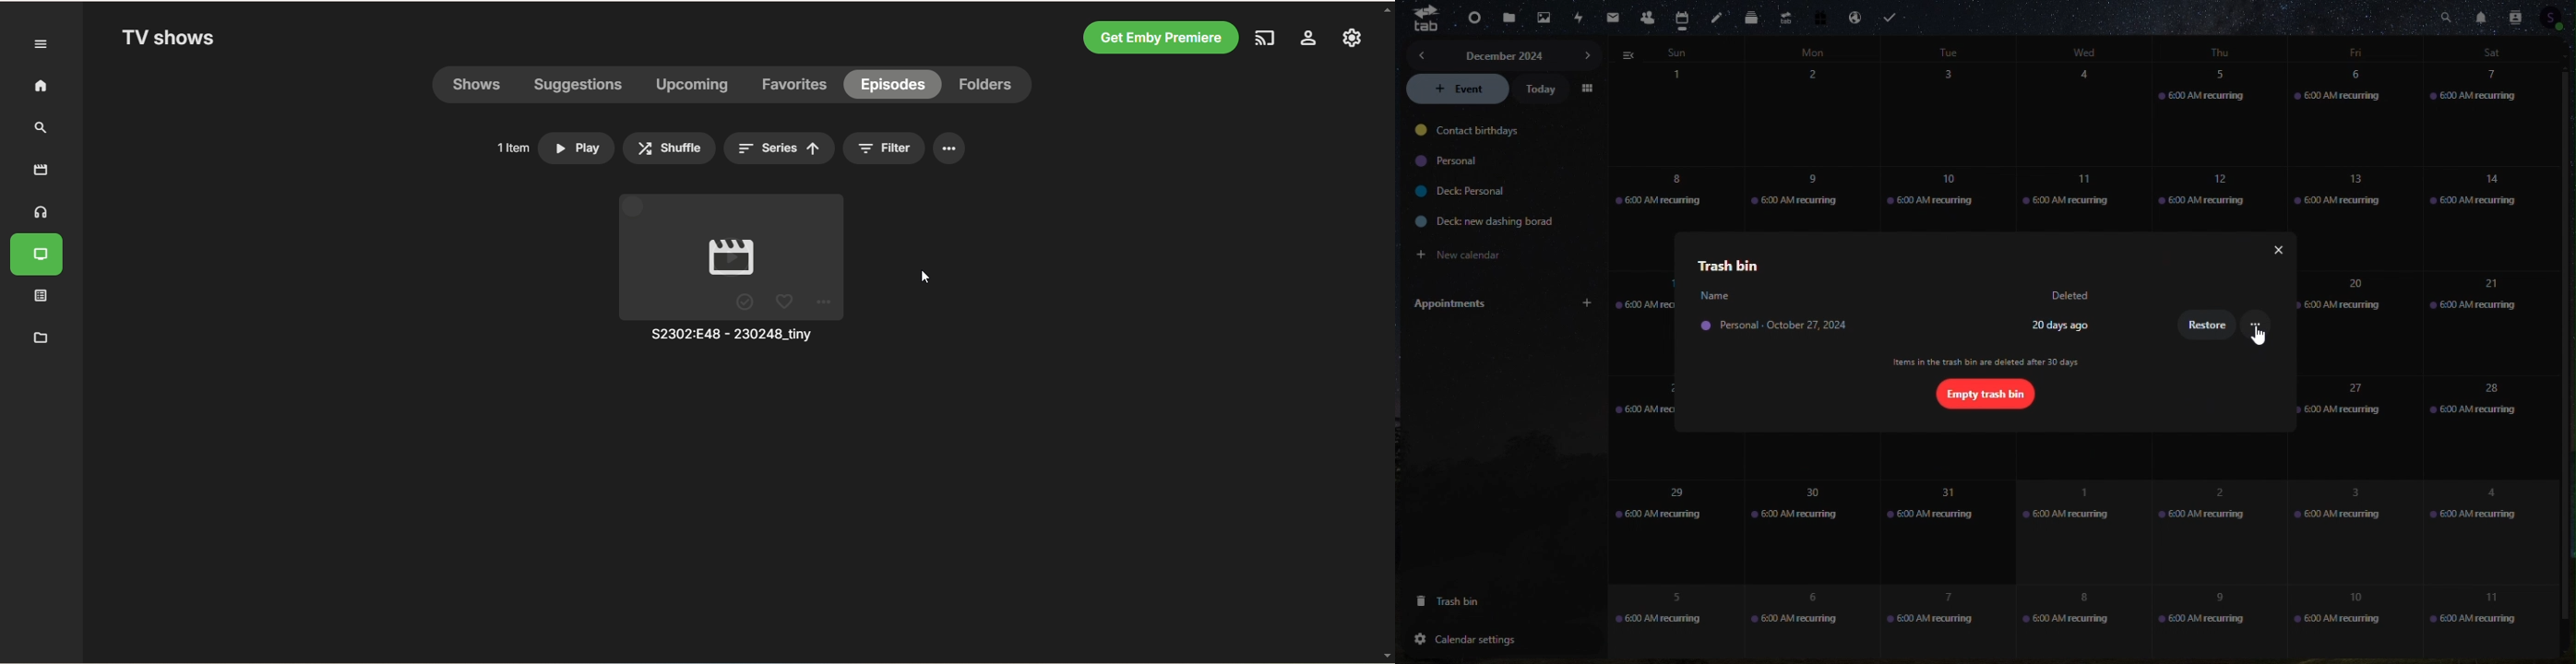  I want to click on 14, so click(2492, 217).